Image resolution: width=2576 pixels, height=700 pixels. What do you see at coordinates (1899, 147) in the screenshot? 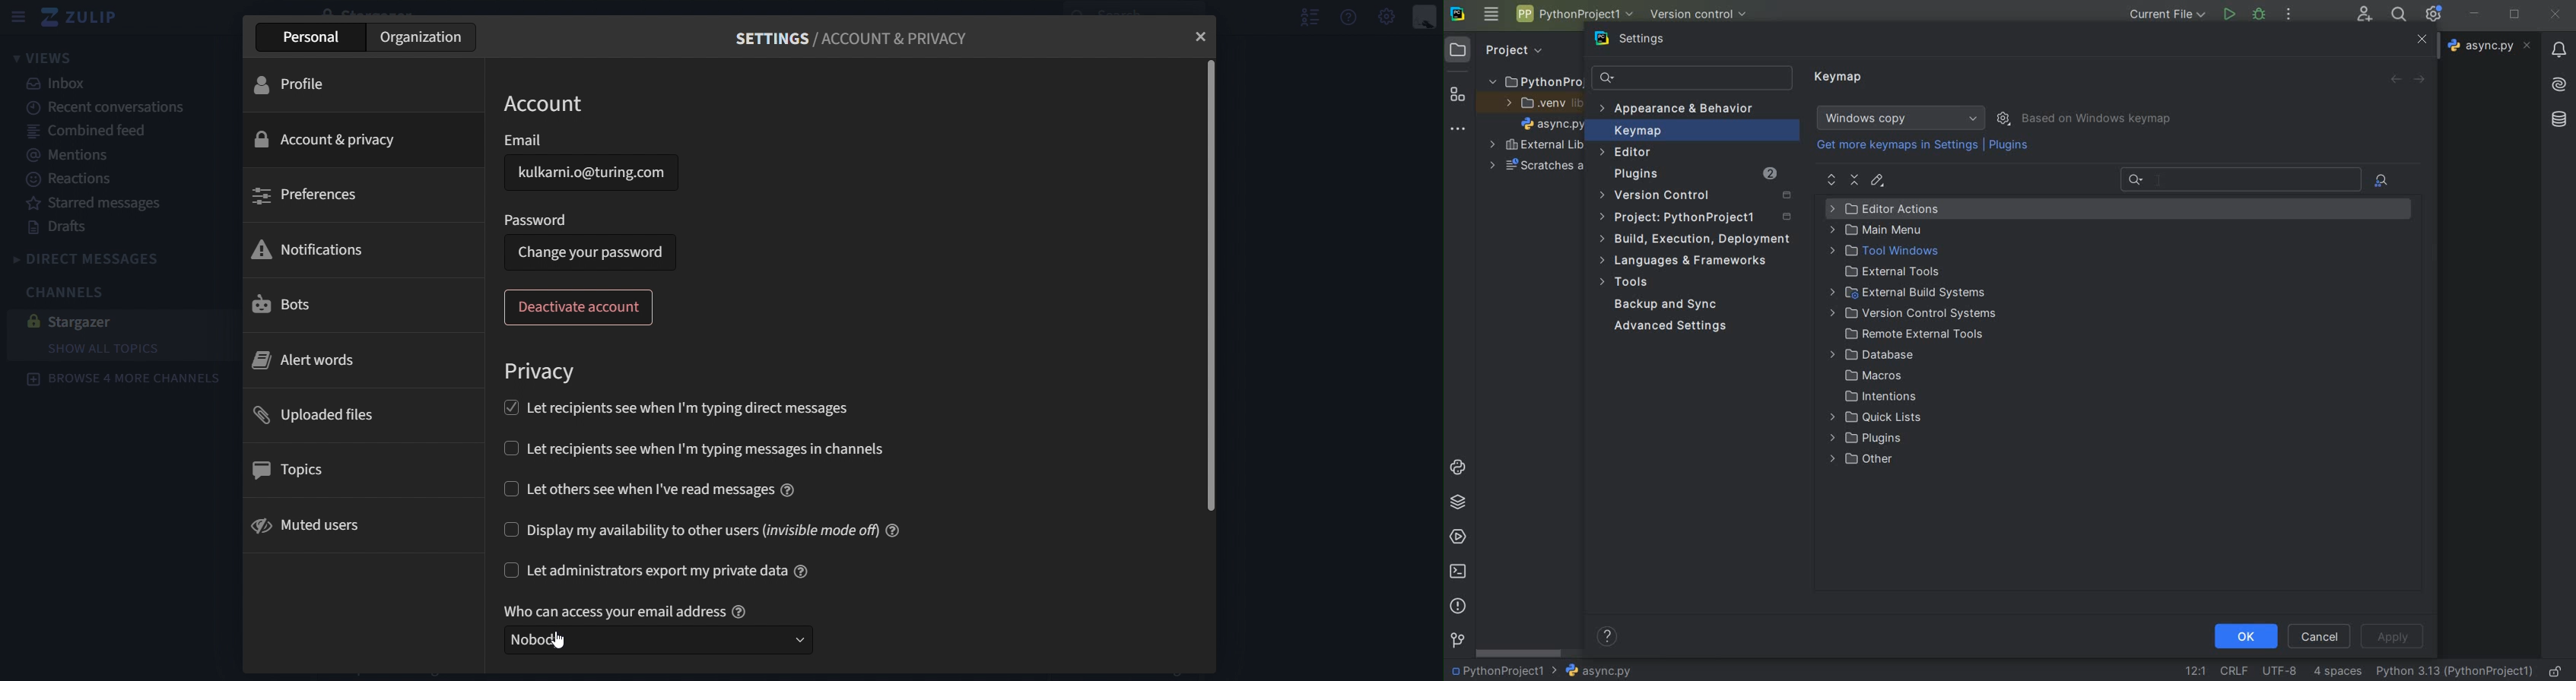
I see `get more keymaps in settings` at bounding box center [1899, 147].